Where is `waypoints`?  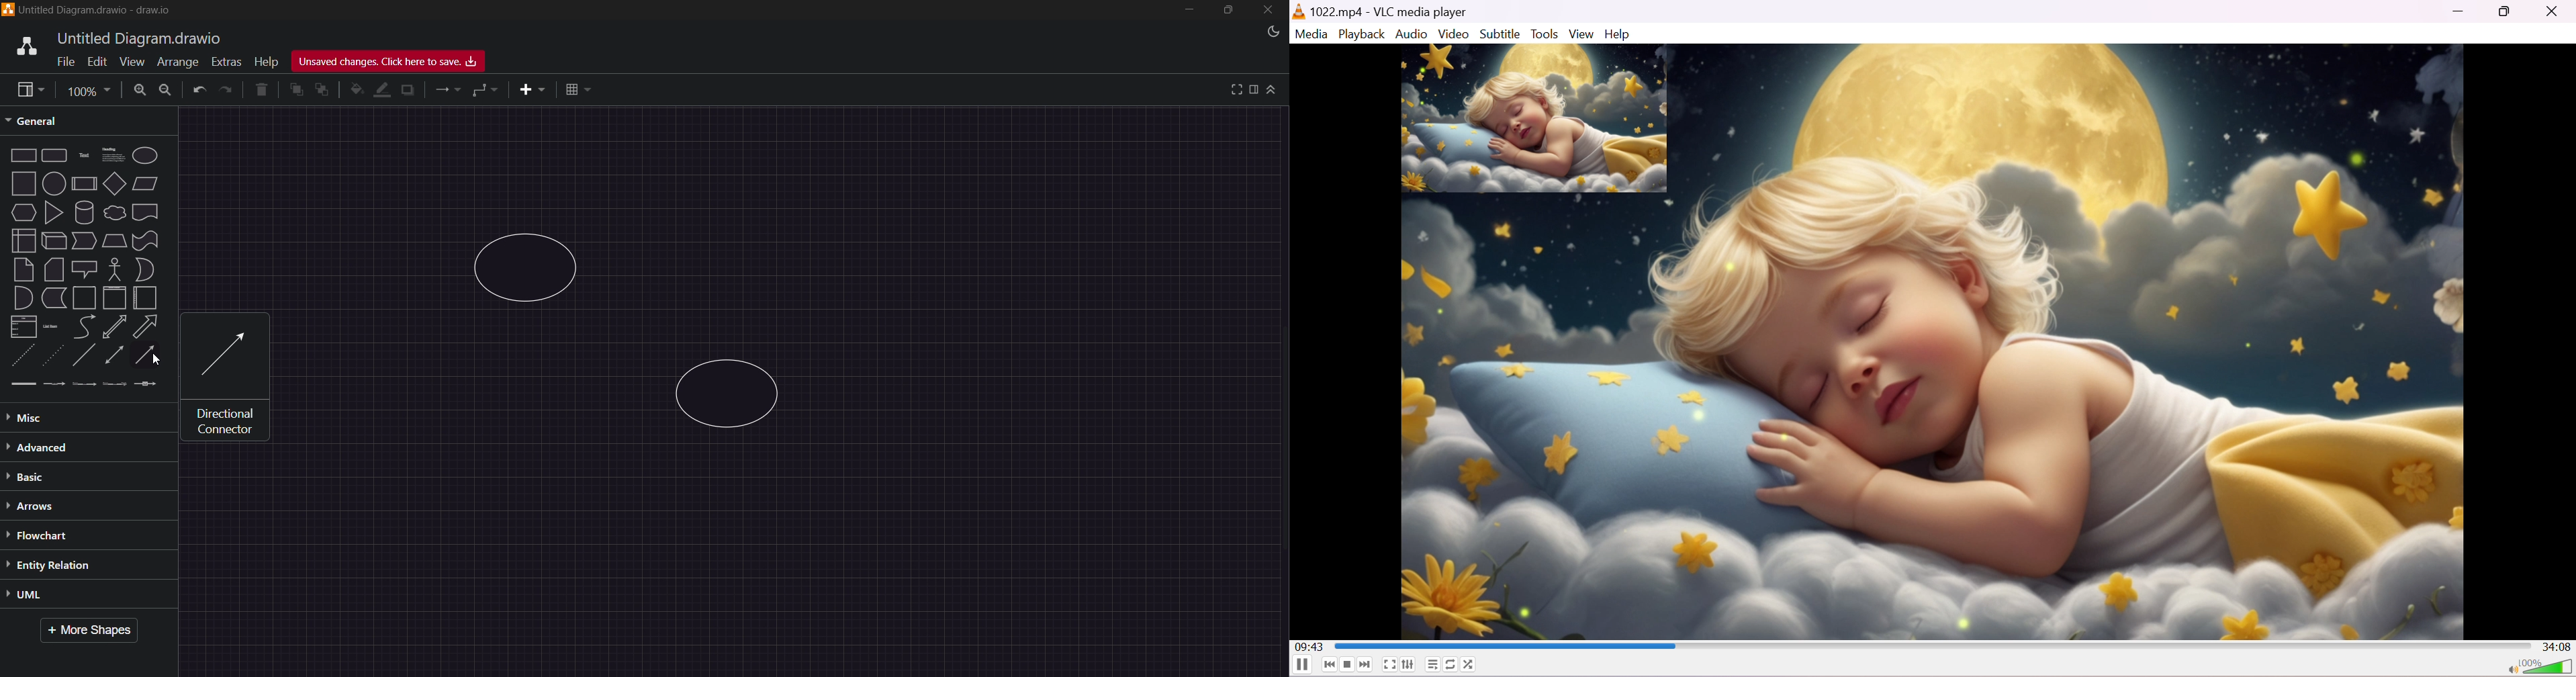 waypoints is located at coordinates (486, 91).